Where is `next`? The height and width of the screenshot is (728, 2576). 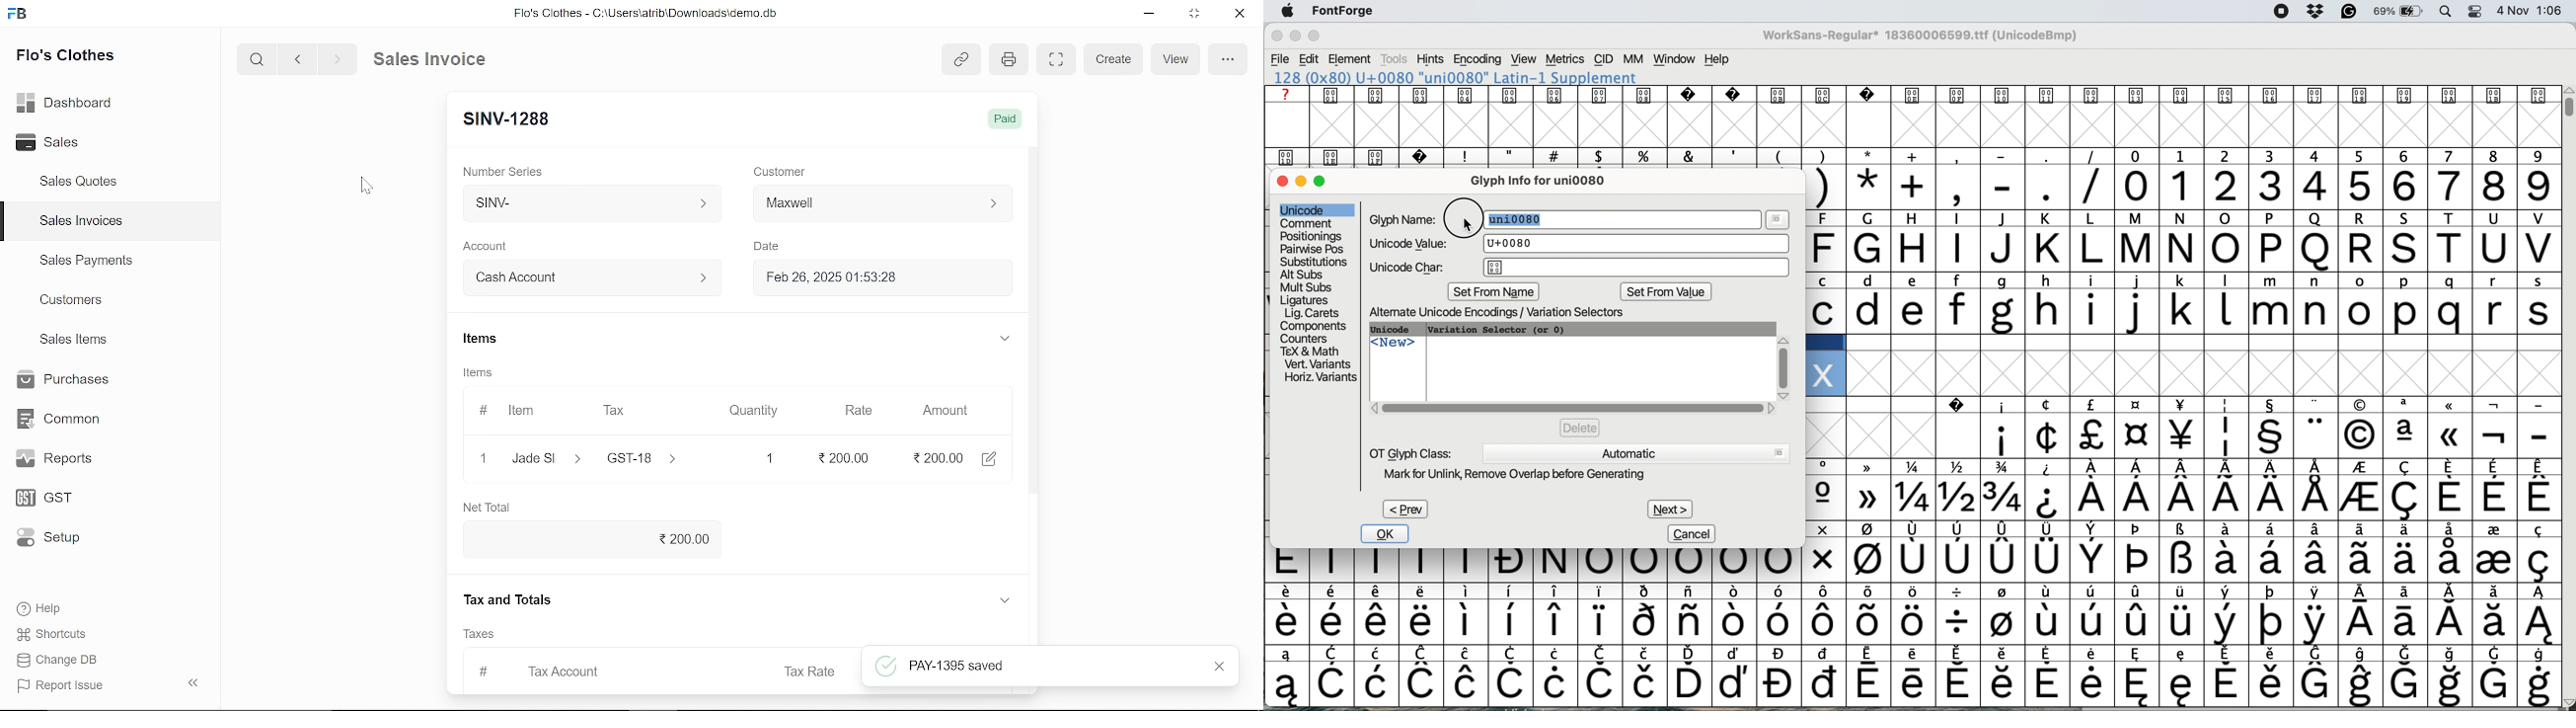 next is located at coordinates (338, 59).